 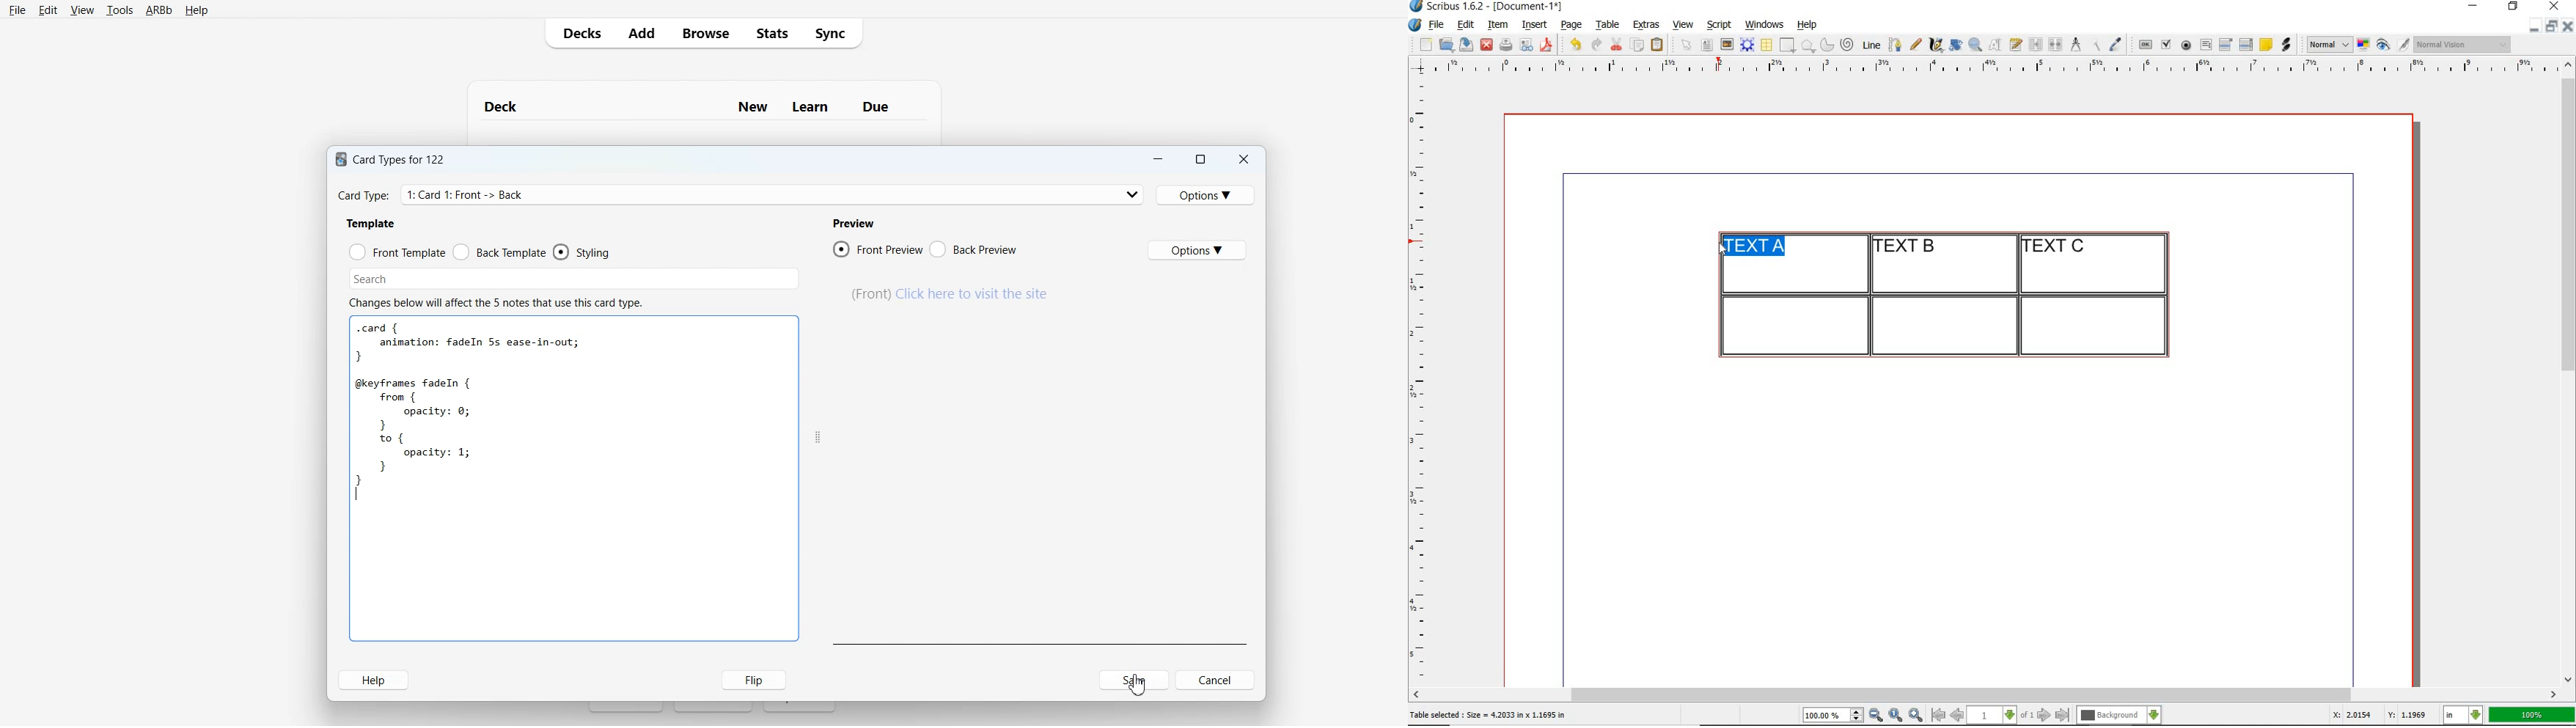 What do you see at coordinates (640, 32) in the screenshot?
I see `Add` at bounding box center [640, 32].